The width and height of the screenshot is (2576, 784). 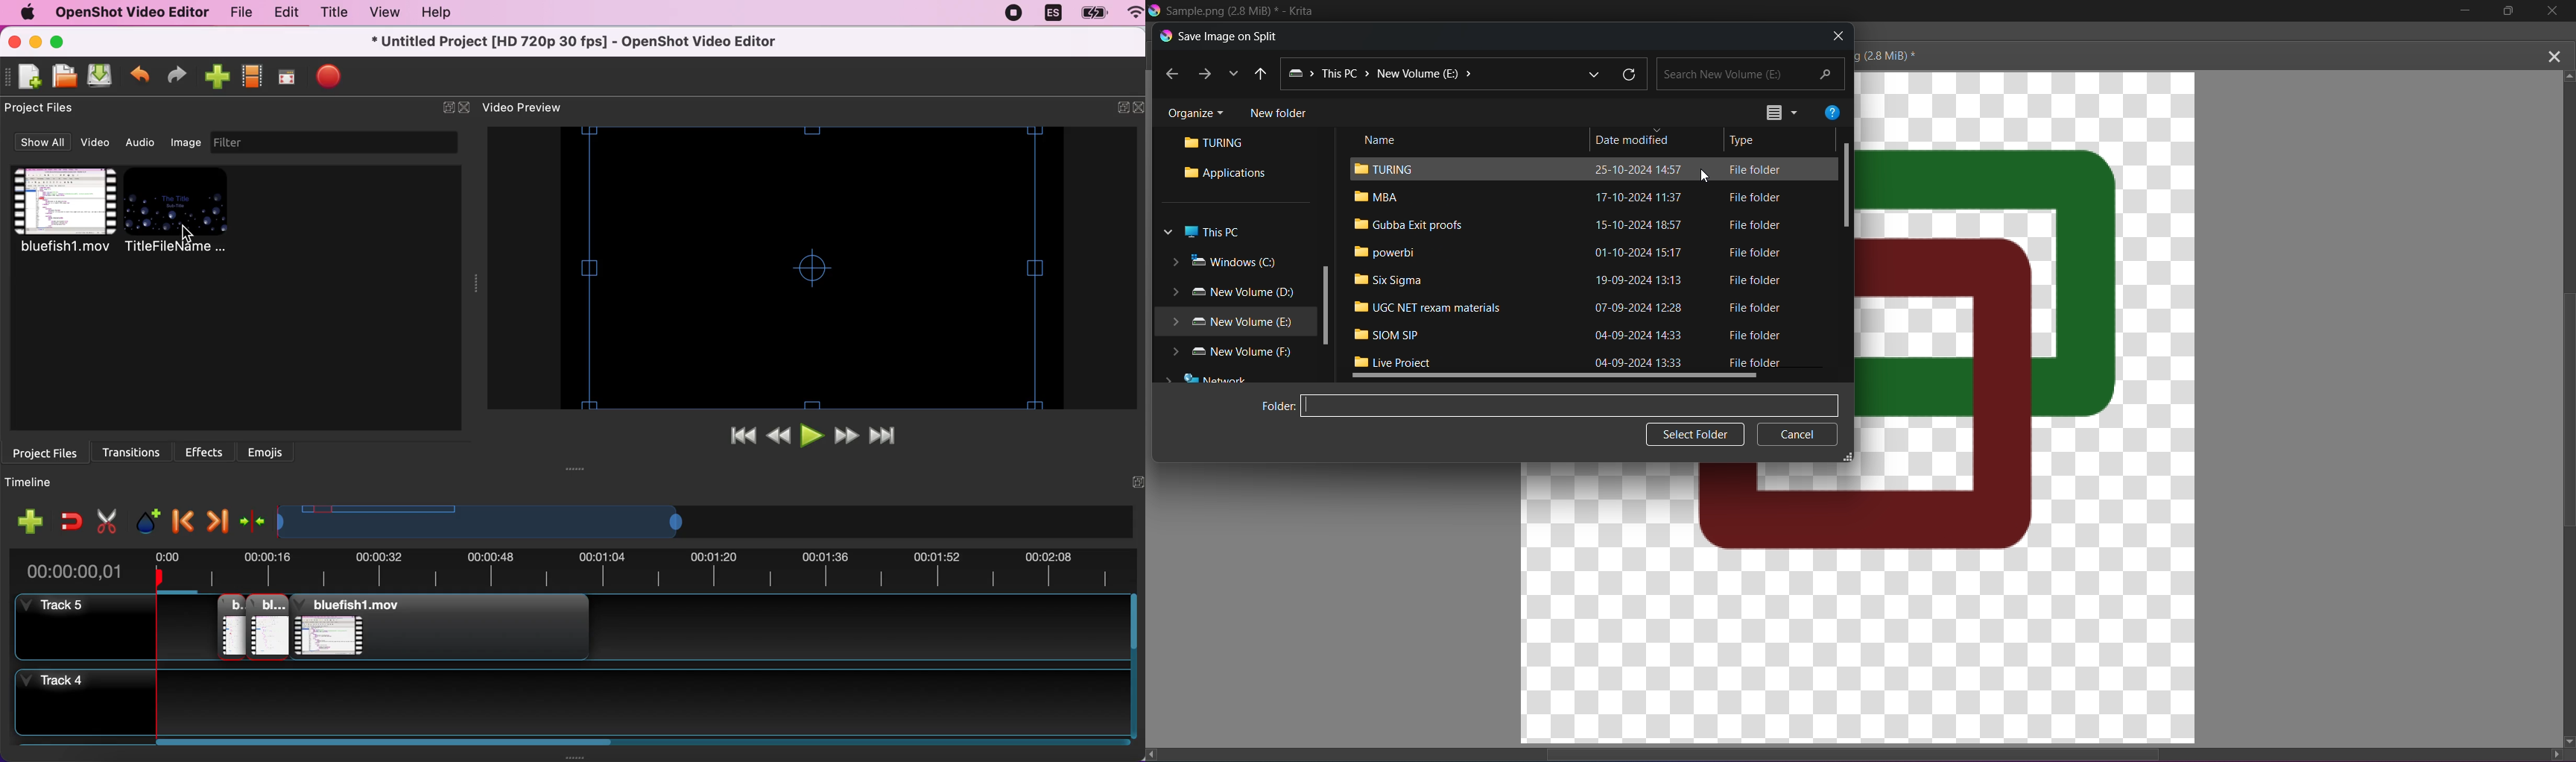 I want to click on Cancel, so click(x=1798, y=436).